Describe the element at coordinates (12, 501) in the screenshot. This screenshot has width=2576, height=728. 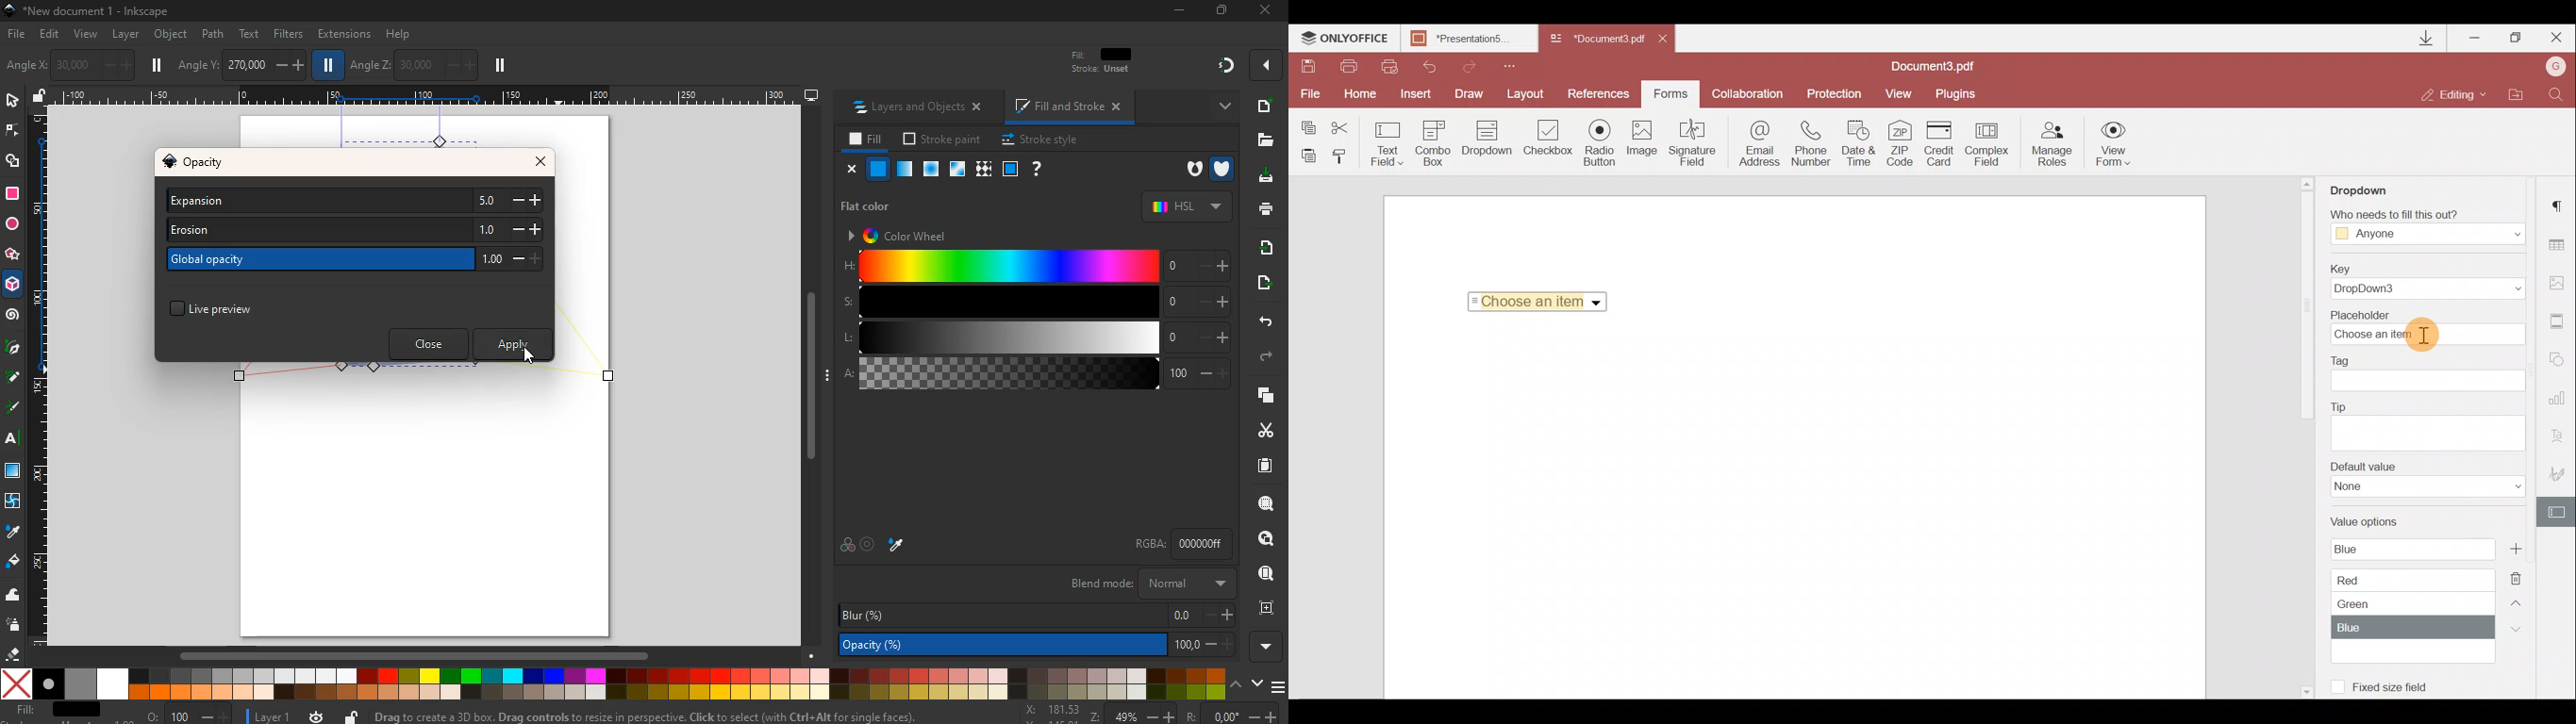
I see `twist` at that location.